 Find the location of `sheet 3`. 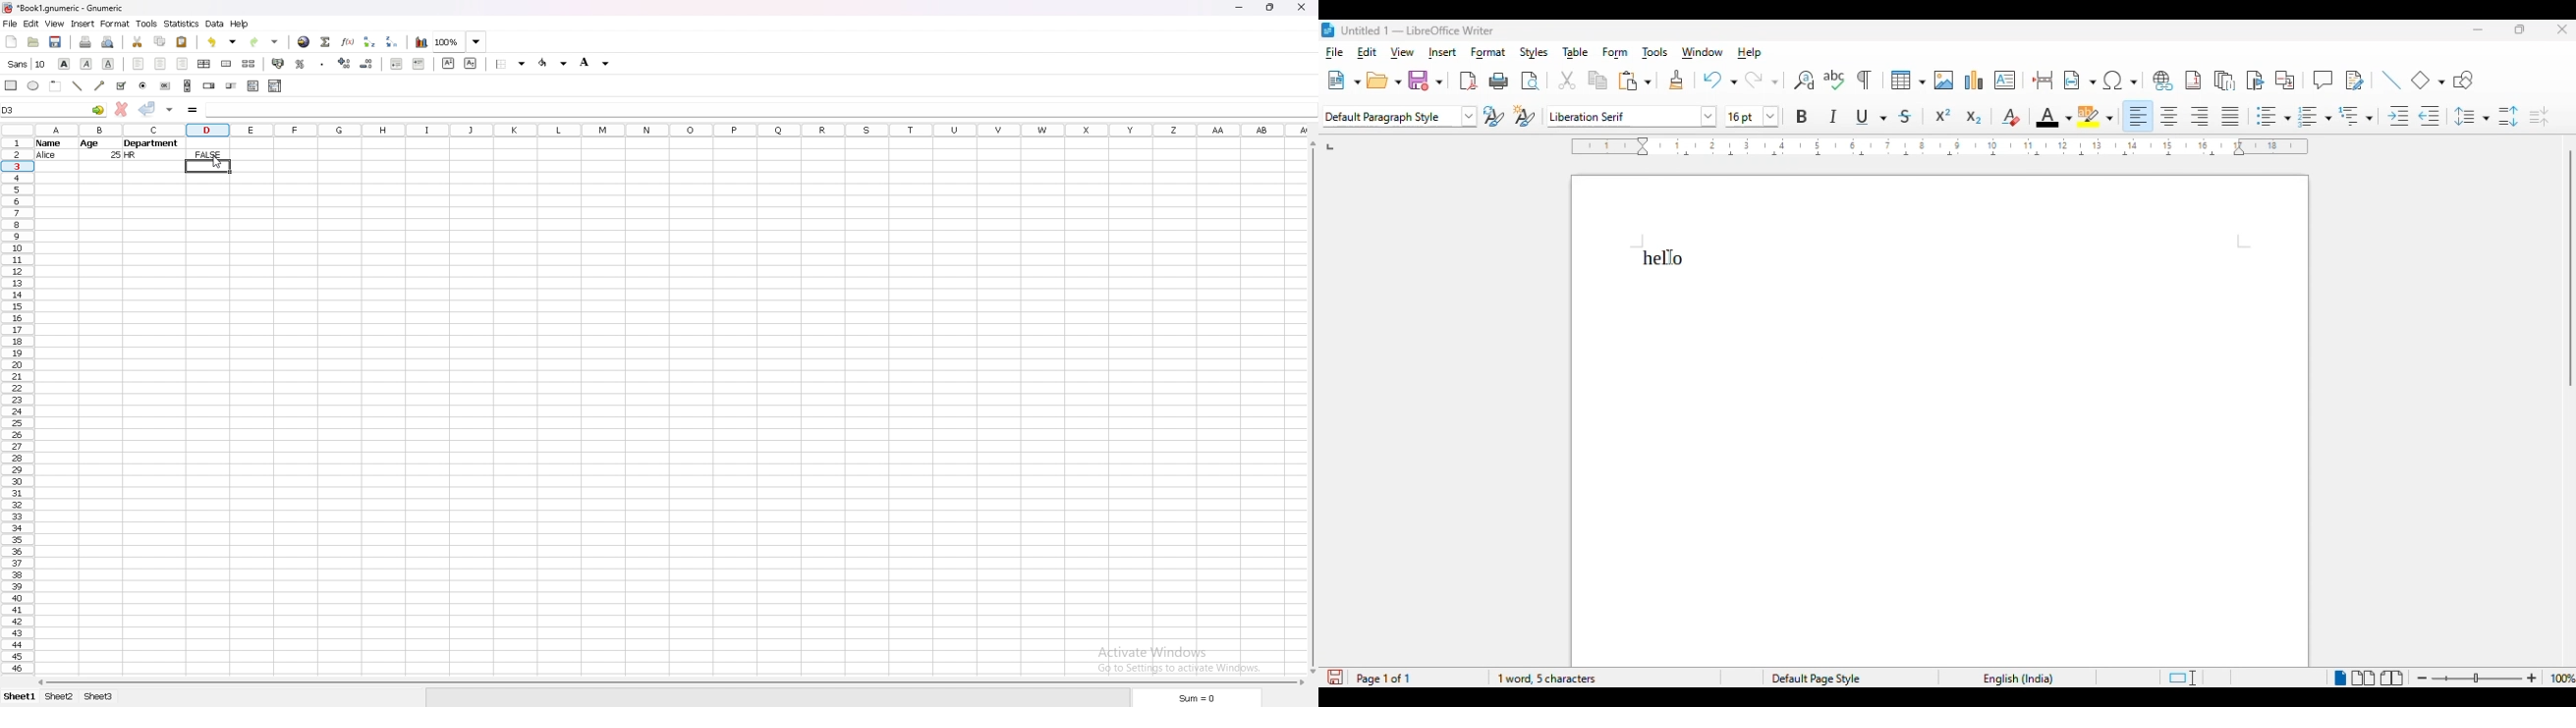

sheet 3 is located at coordinates (98, 697).